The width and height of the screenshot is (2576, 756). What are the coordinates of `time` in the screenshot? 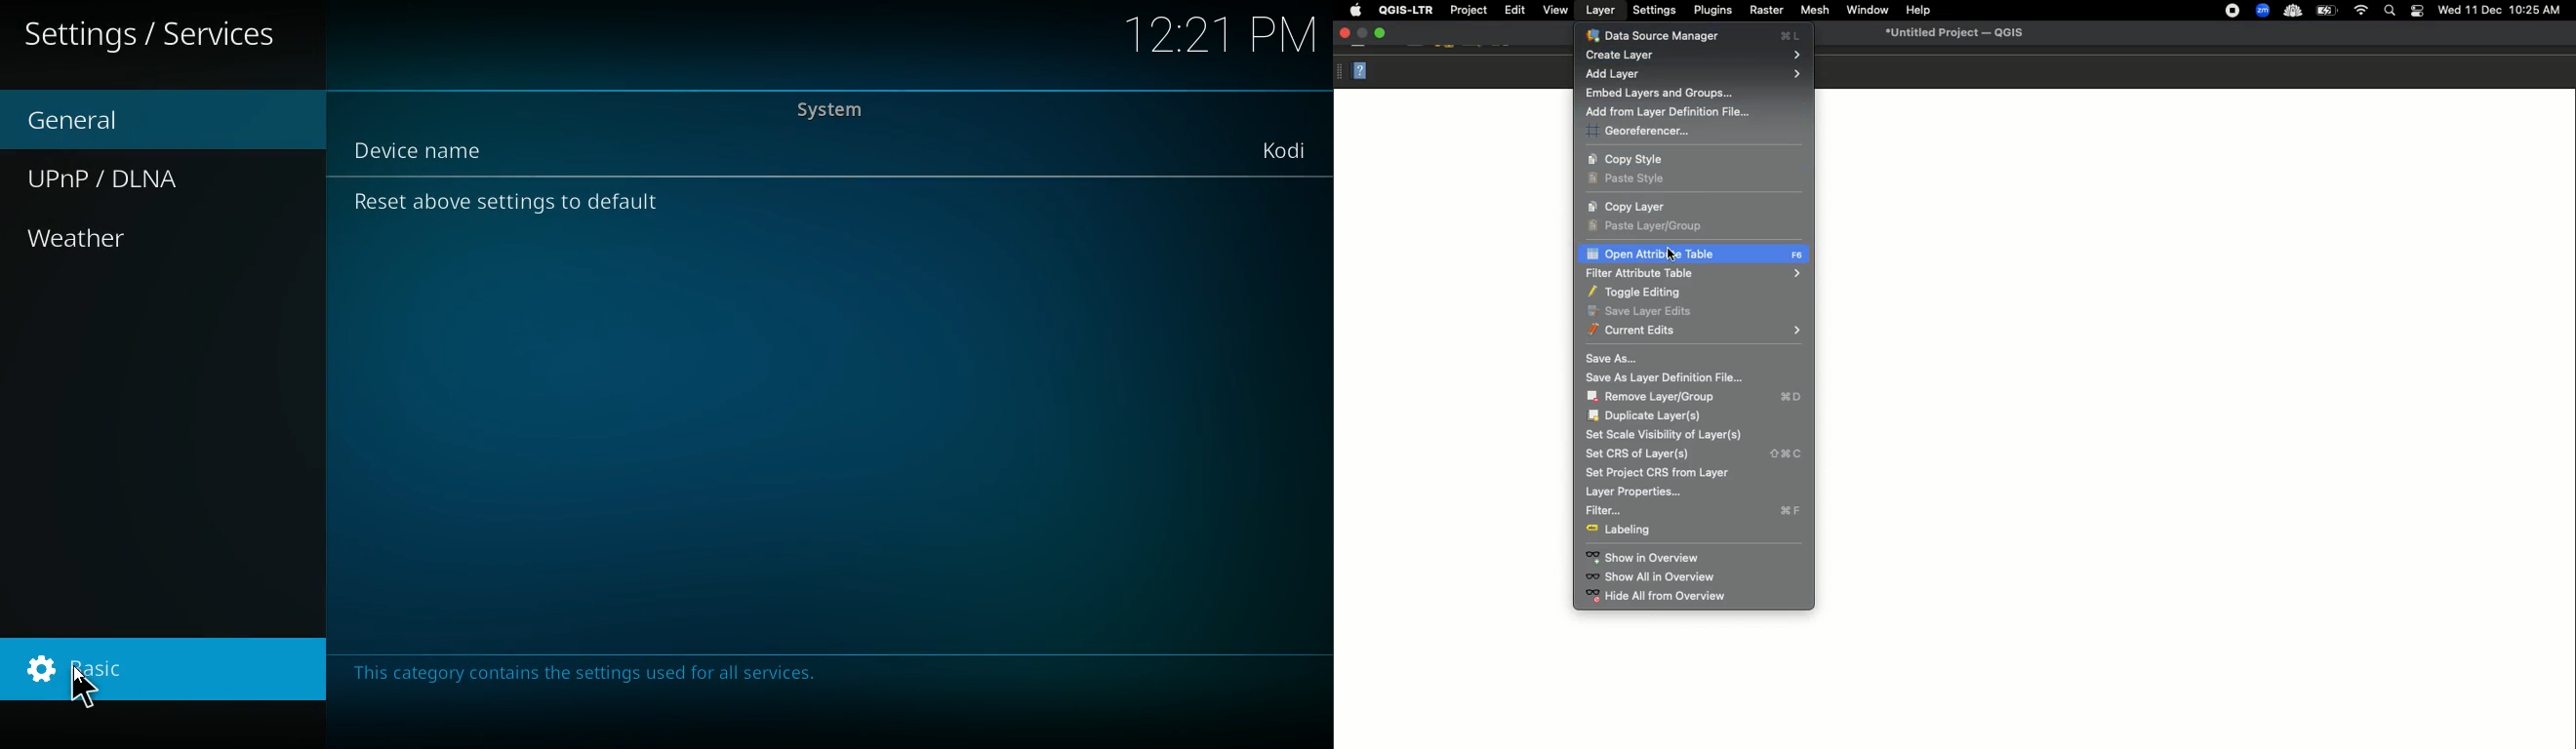 It's located at (1219, 38).